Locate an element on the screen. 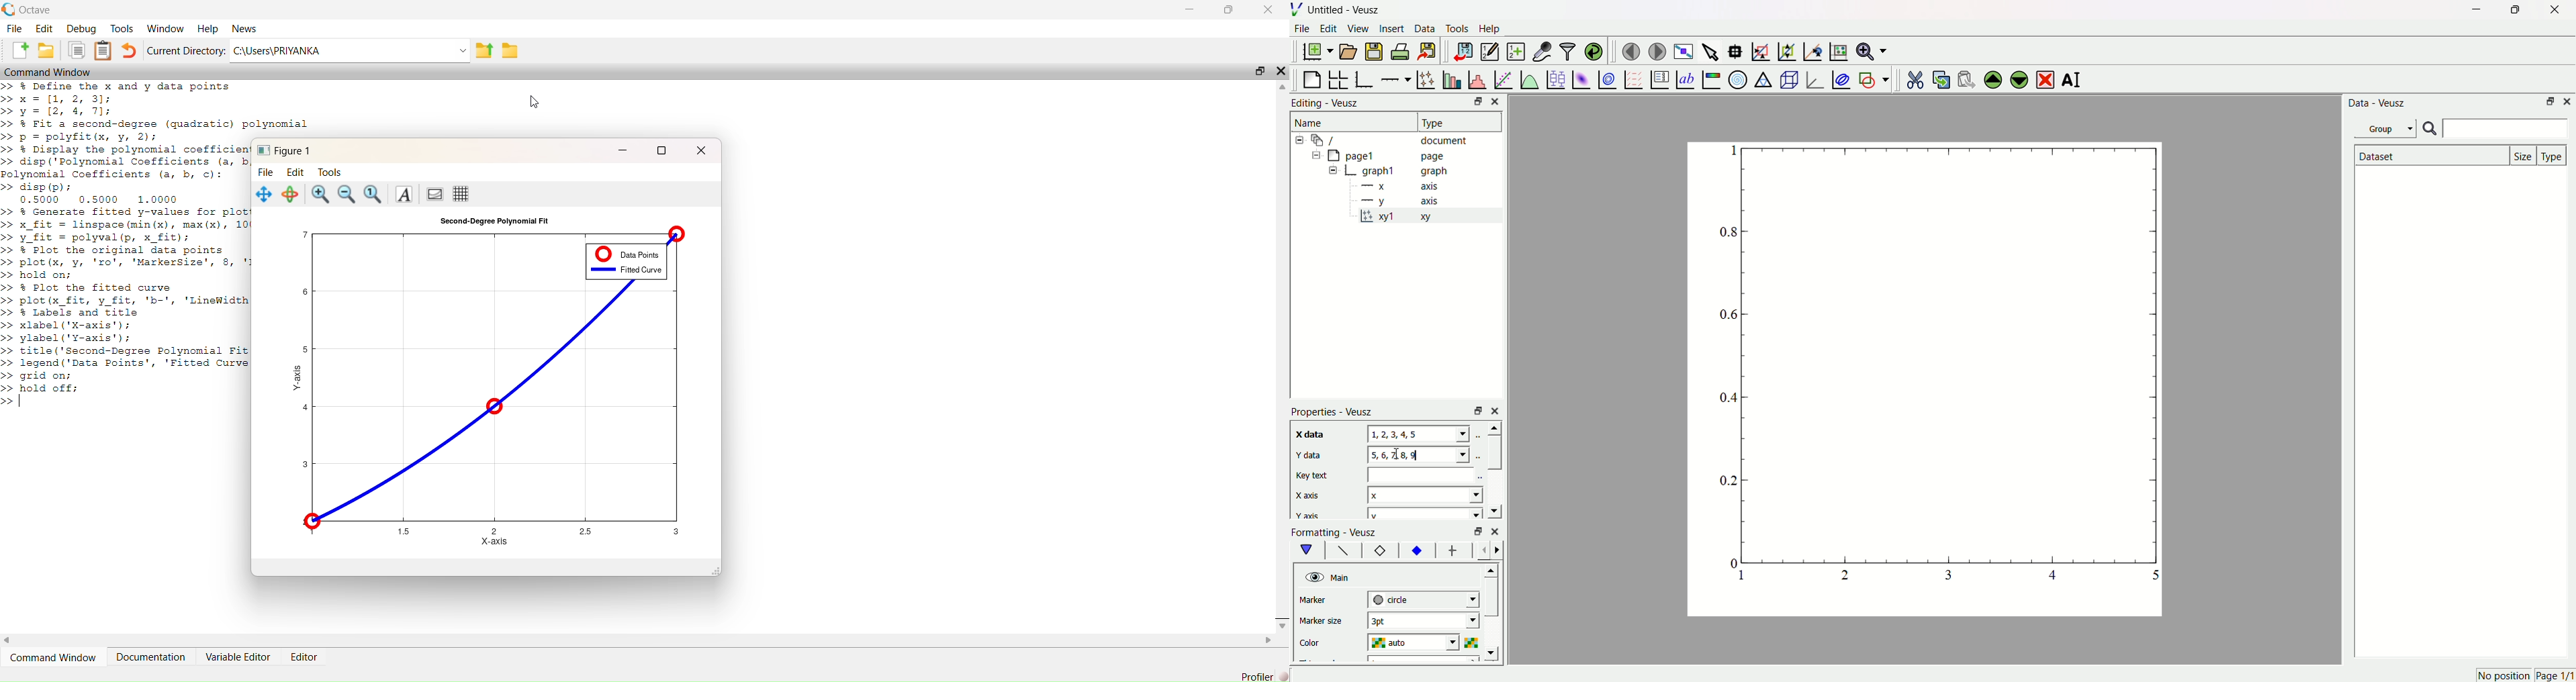  Y data is located at coordinates (1315, 456).